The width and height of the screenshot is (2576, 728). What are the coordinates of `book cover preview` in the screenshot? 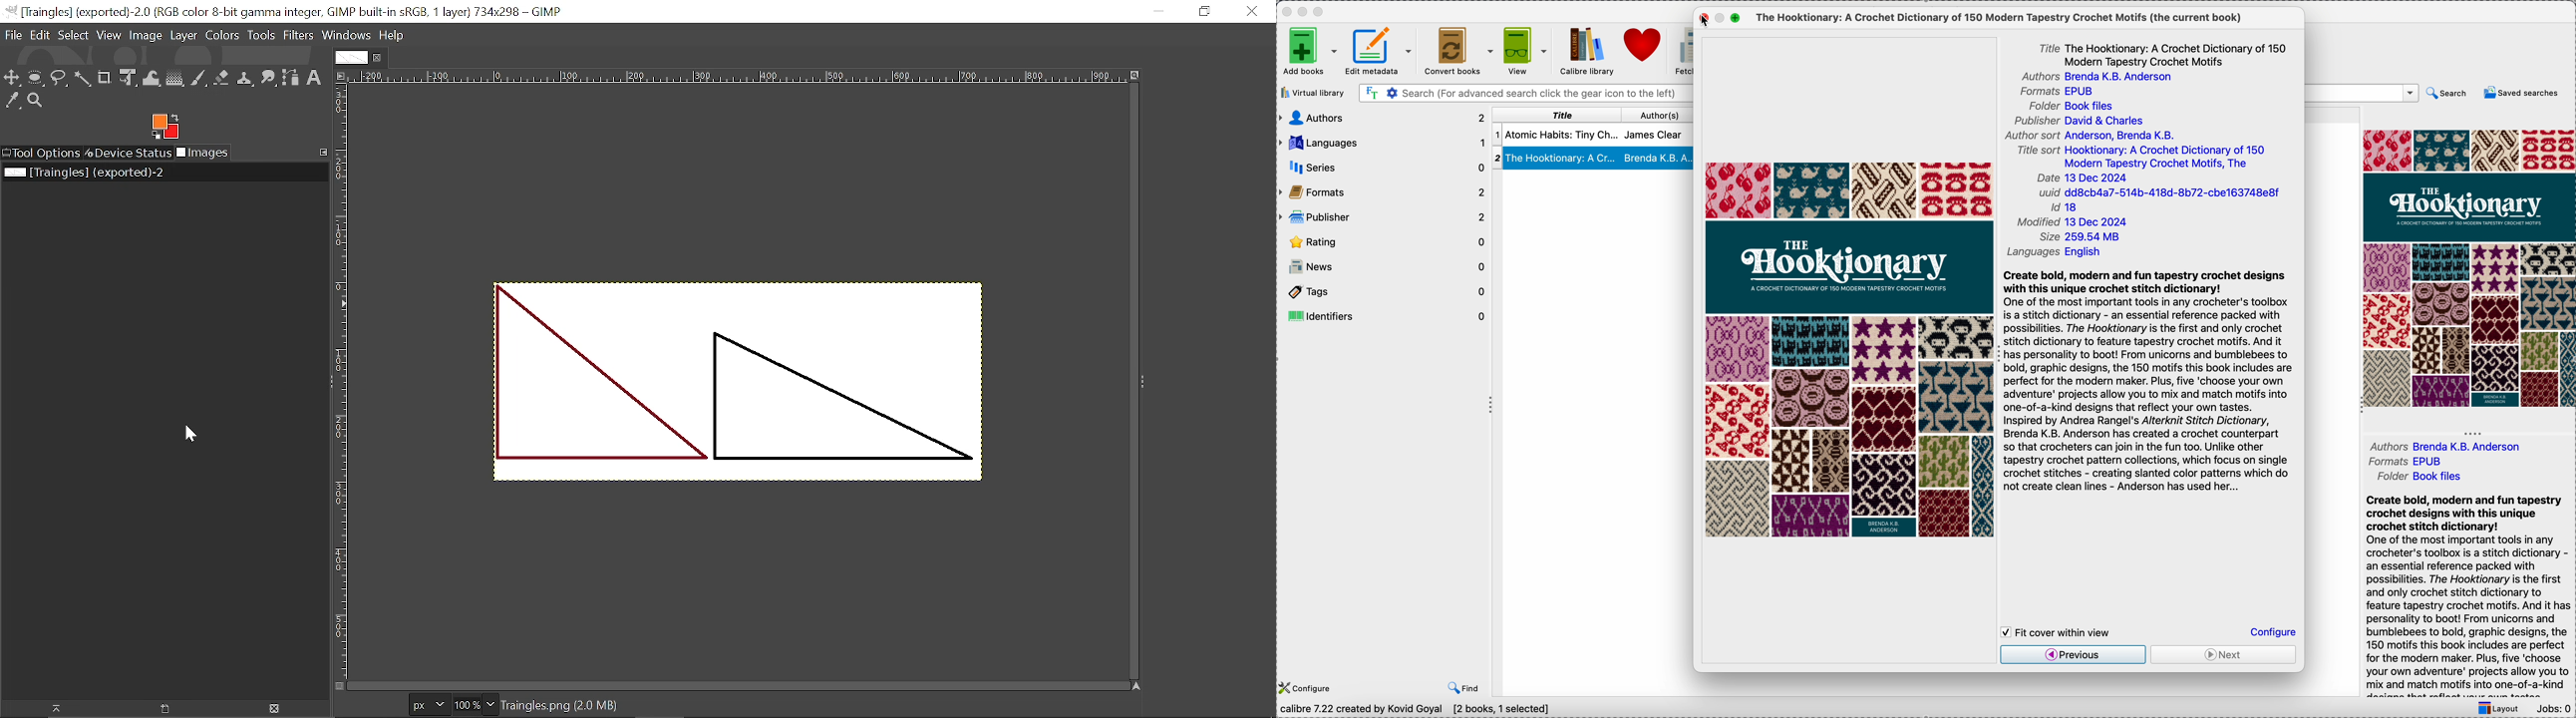 It's located at (2470, 267).